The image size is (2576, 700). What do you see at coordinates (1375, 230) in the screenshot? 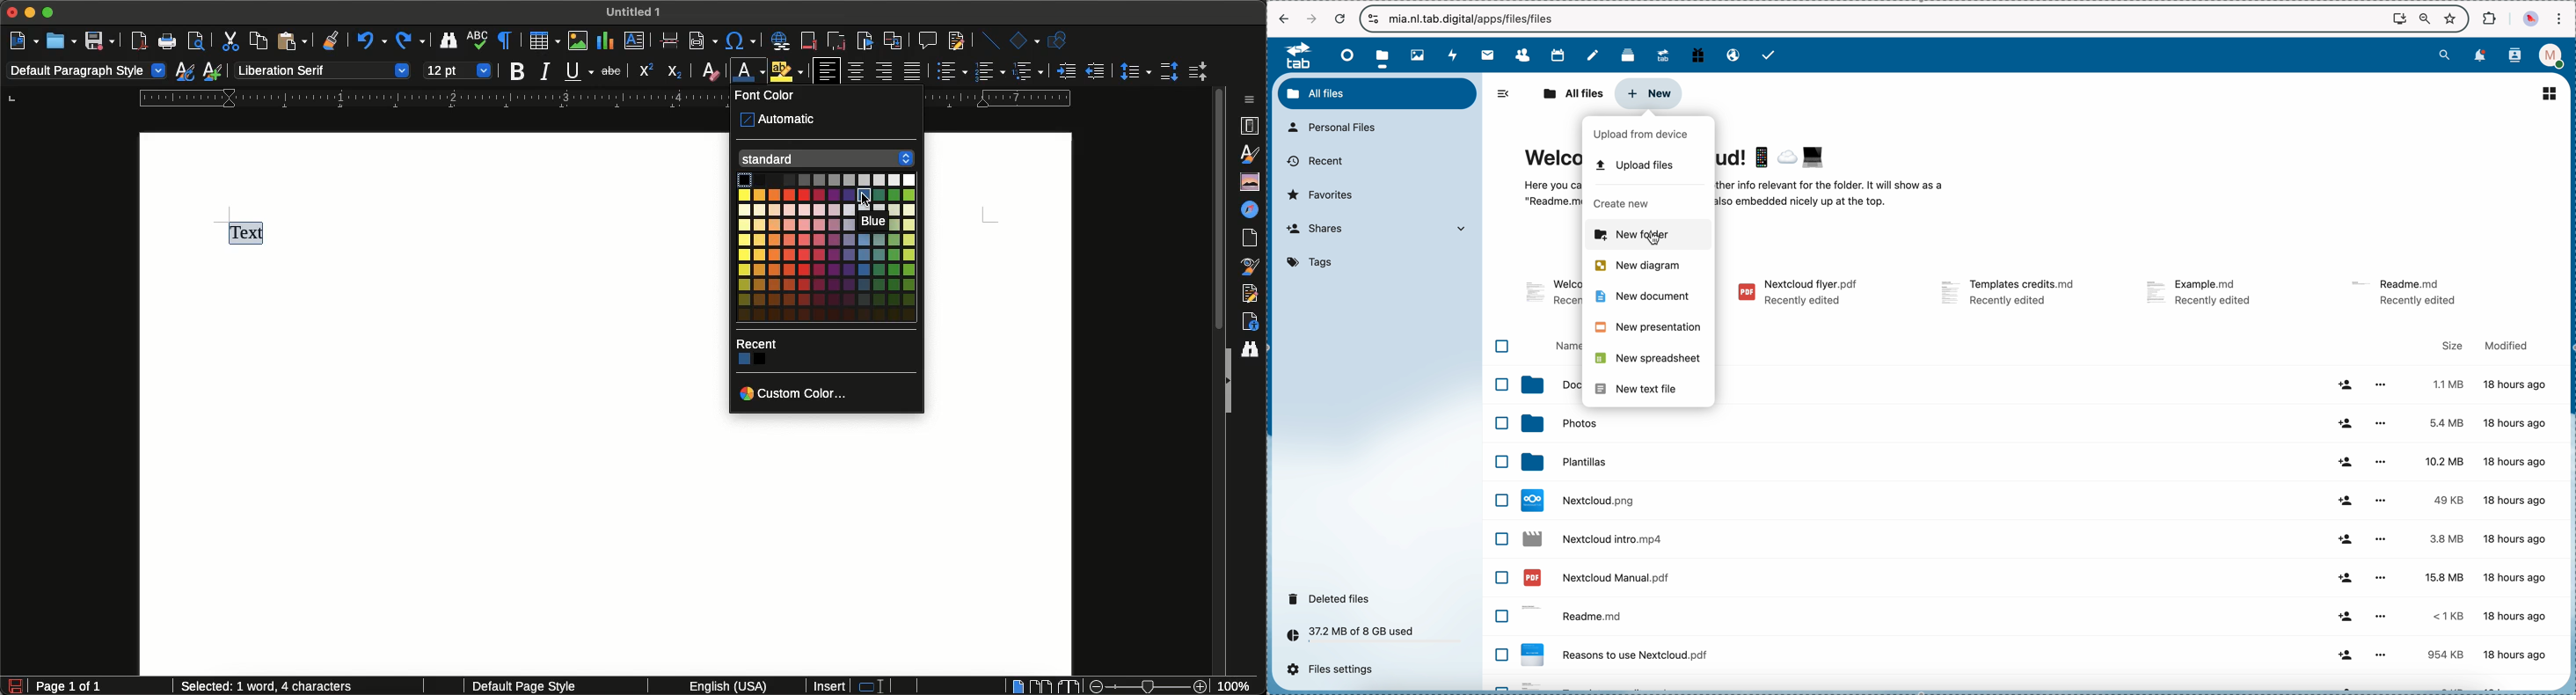
I see `shares` at bounding box center [1375, 230].